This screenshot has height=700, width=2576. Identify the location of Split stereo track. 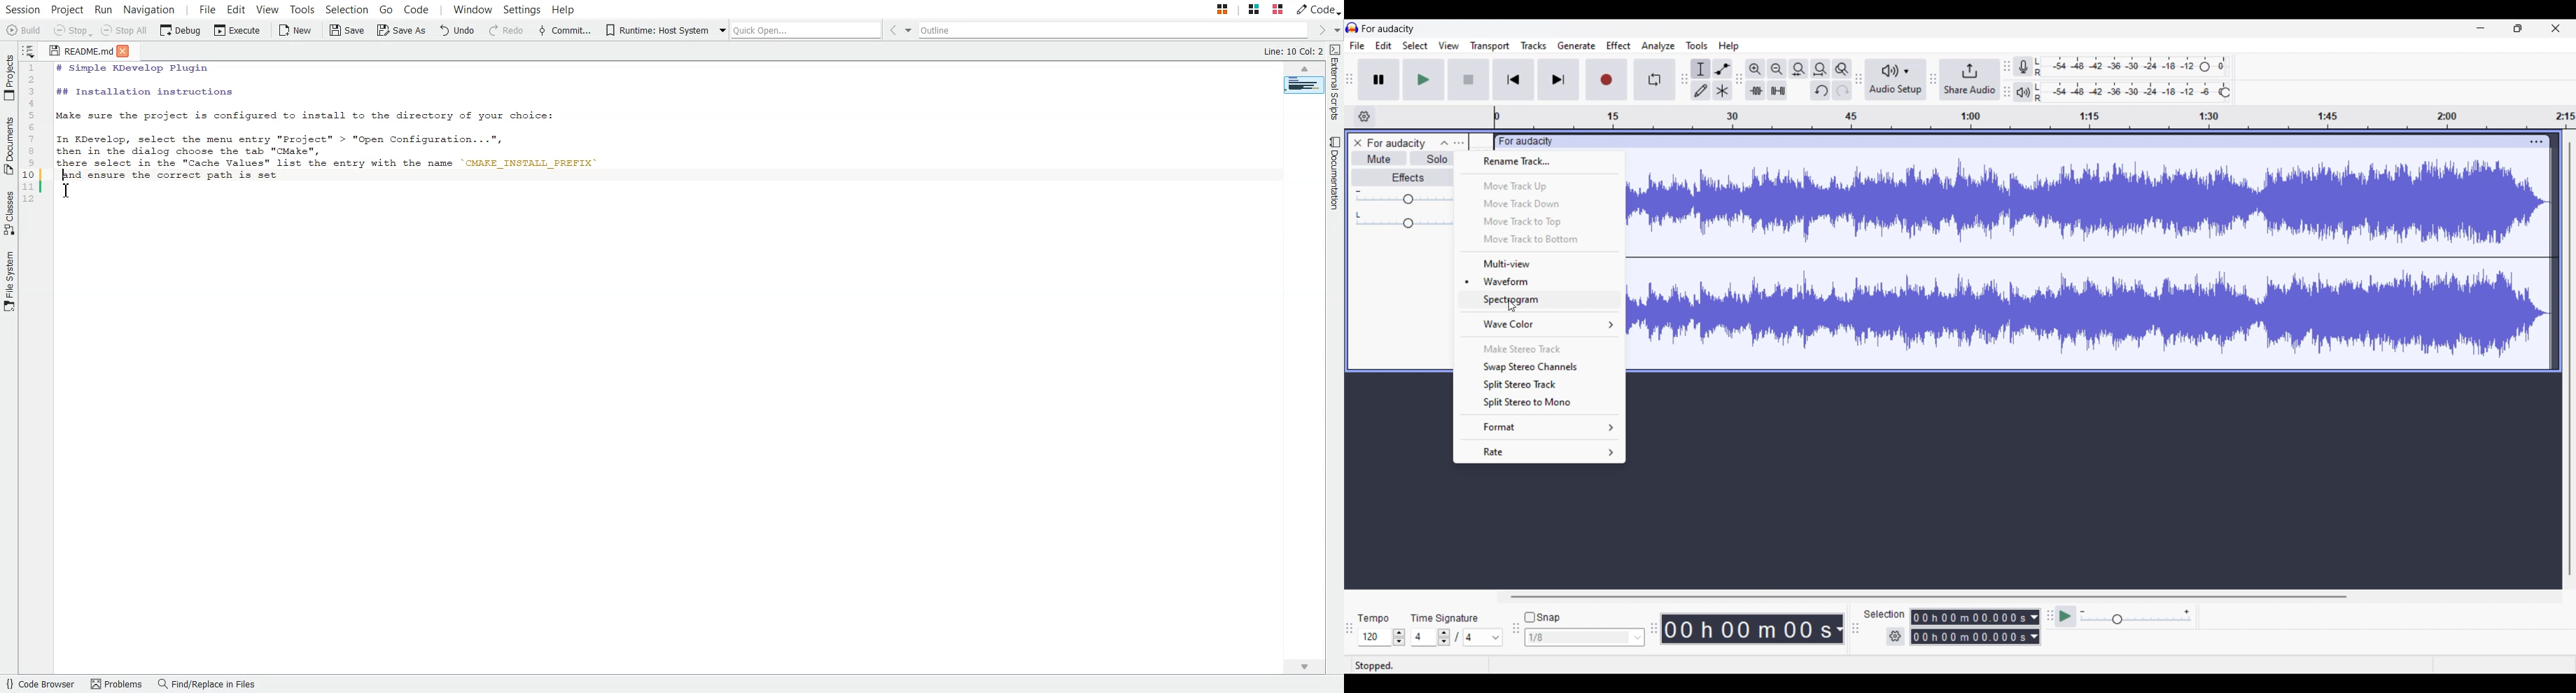
(1540, 385).